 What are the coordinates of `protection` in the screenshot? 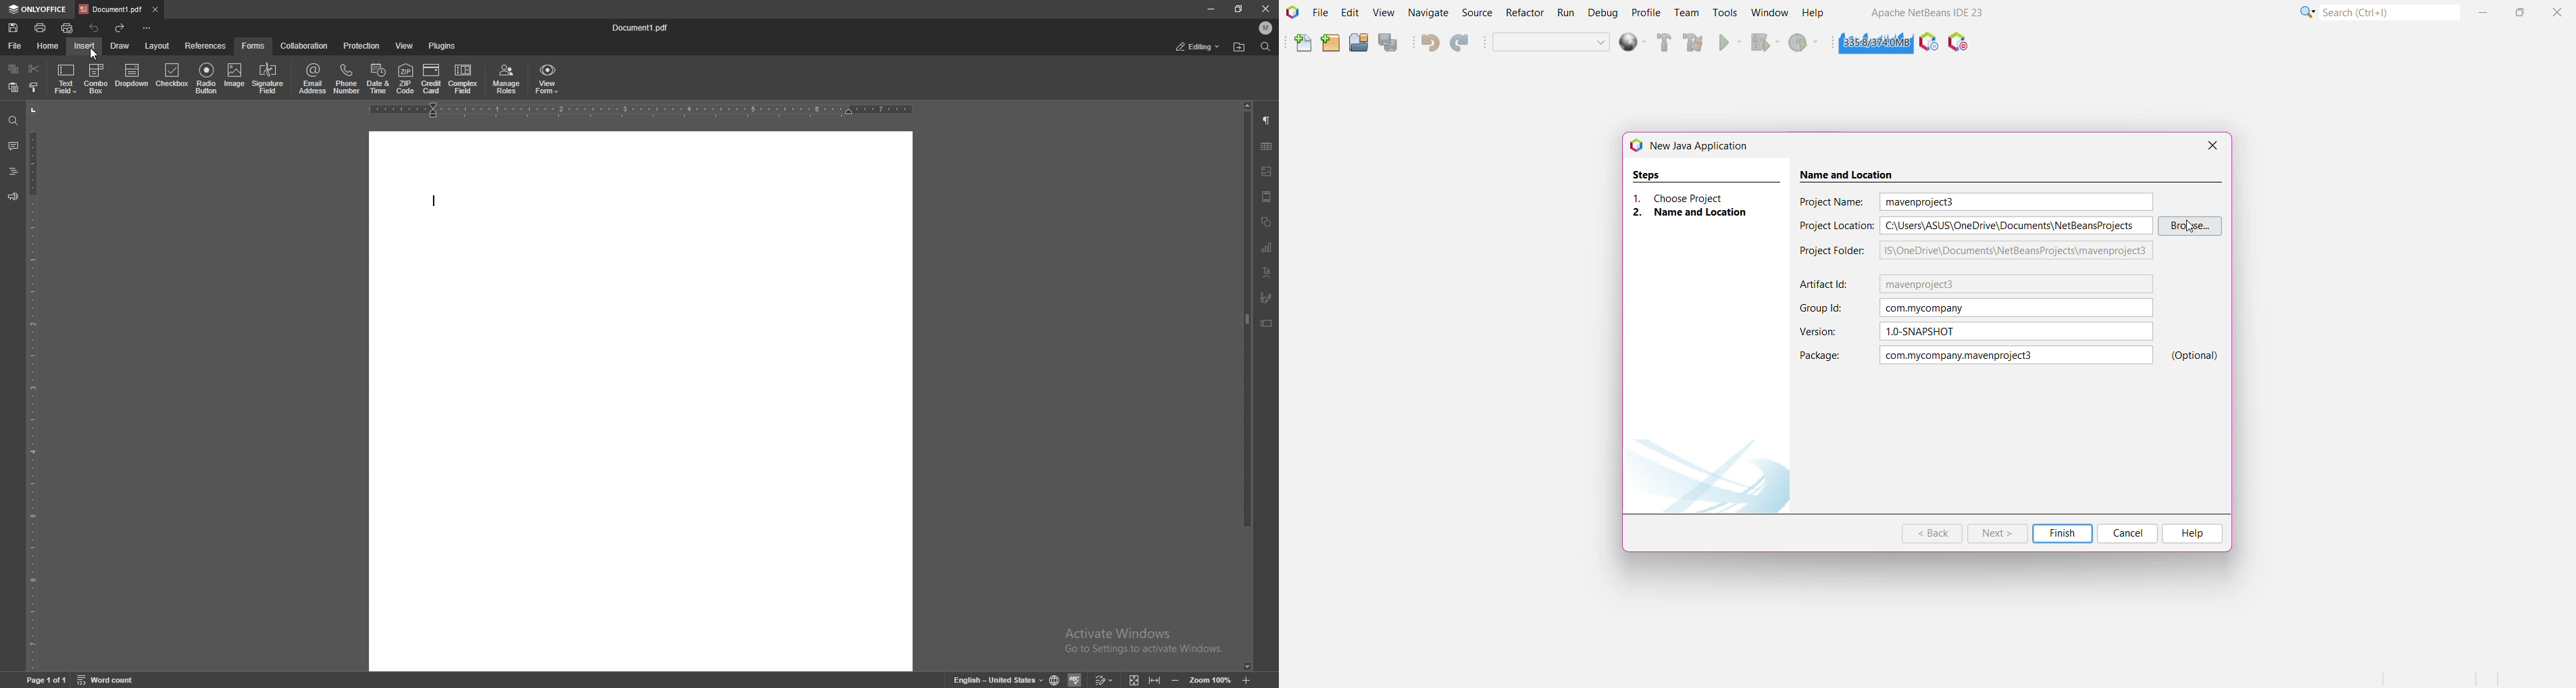 It's located at (363, 46).